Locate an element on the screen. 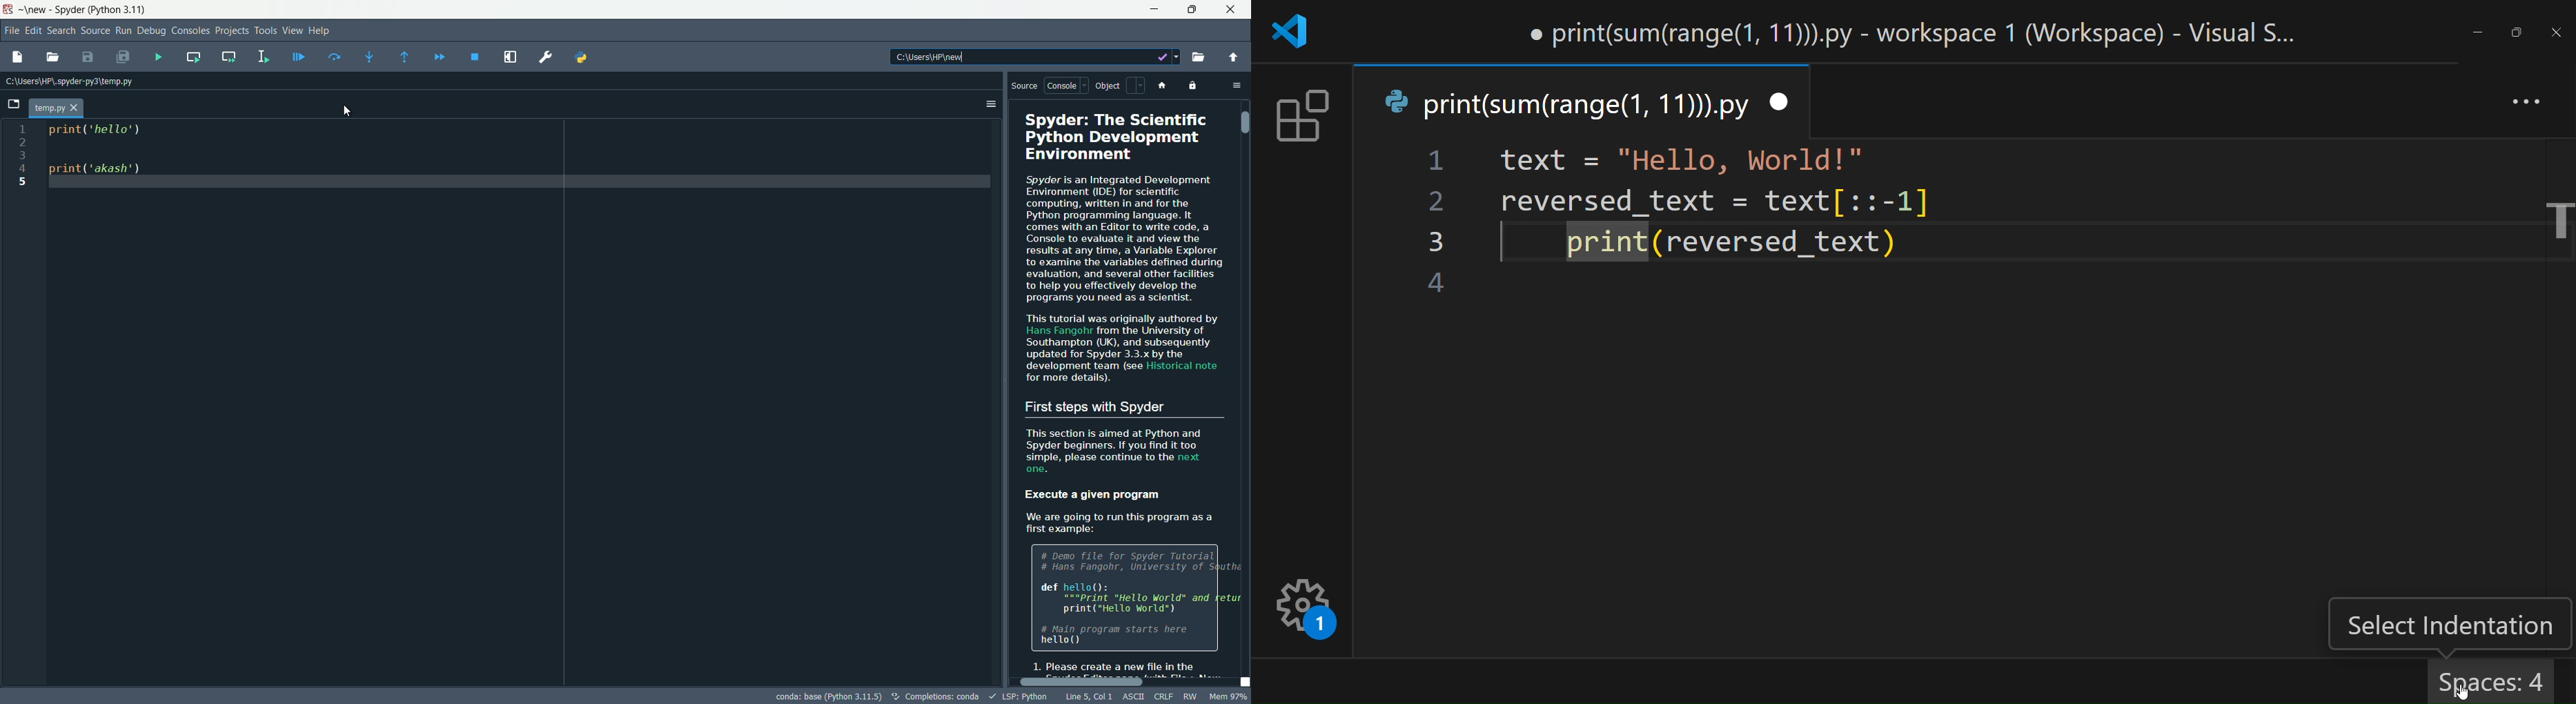 The image size is (2576, 728). home is located at coordinates (1166, 86).